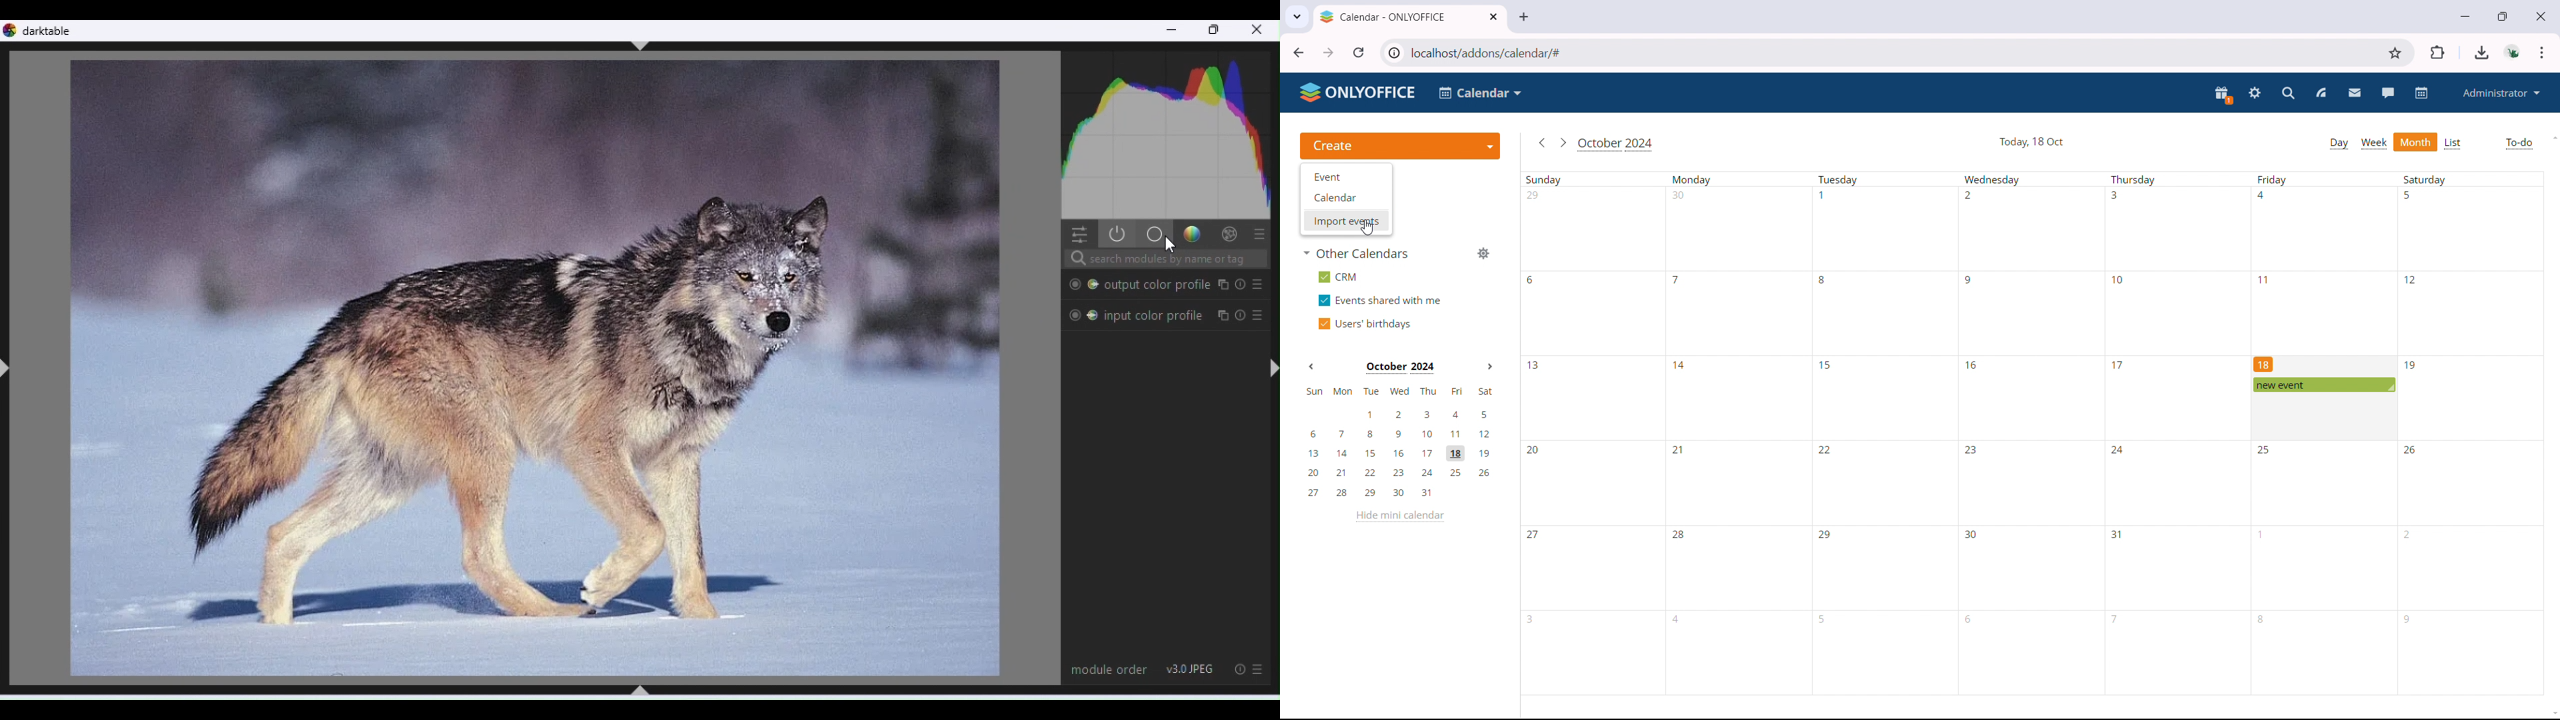 Image resolution: width=2576 pixels, height=728 pixels. I want to click on 26, so click(2411, 449).